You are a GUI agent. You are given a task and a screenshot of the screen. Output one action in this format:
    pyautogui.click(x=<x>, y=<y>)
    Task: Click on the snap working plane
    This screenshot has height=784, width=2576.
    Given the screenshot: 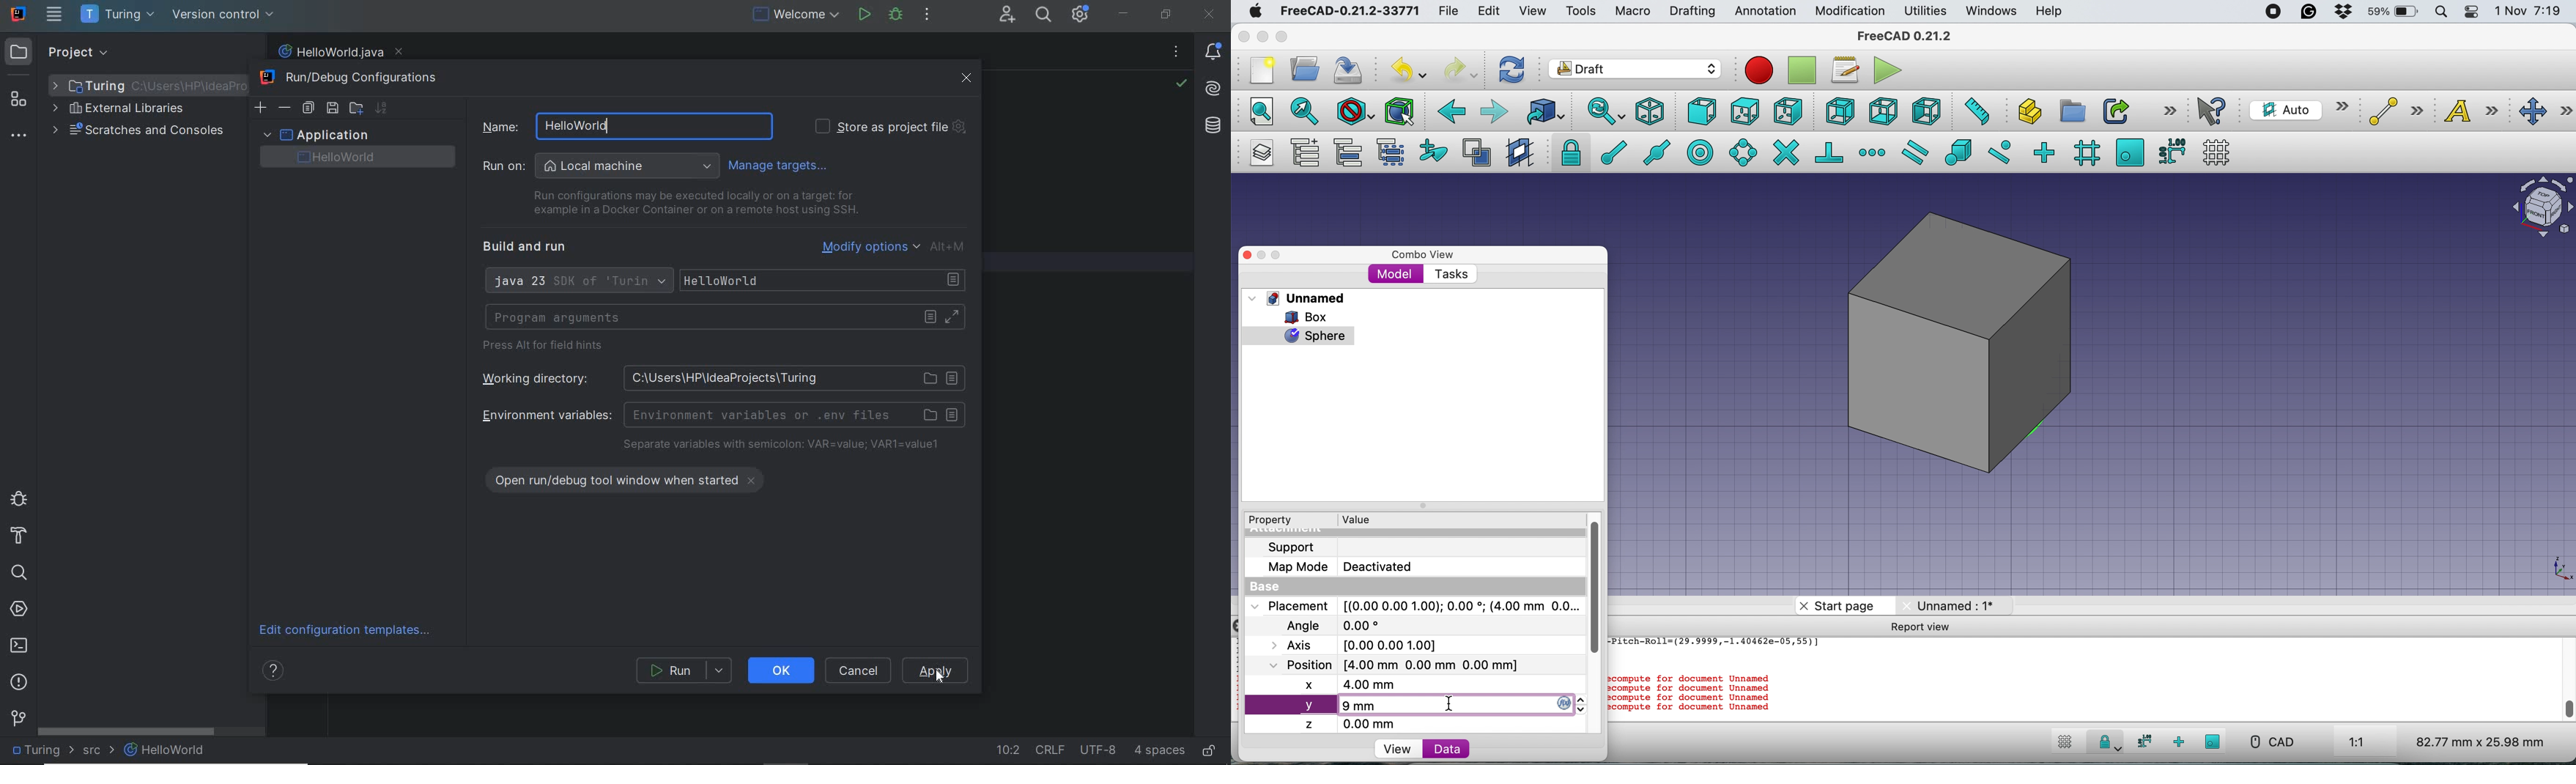 What is the action you would take?
    pyautogui.click(x=2214, y=742)
    